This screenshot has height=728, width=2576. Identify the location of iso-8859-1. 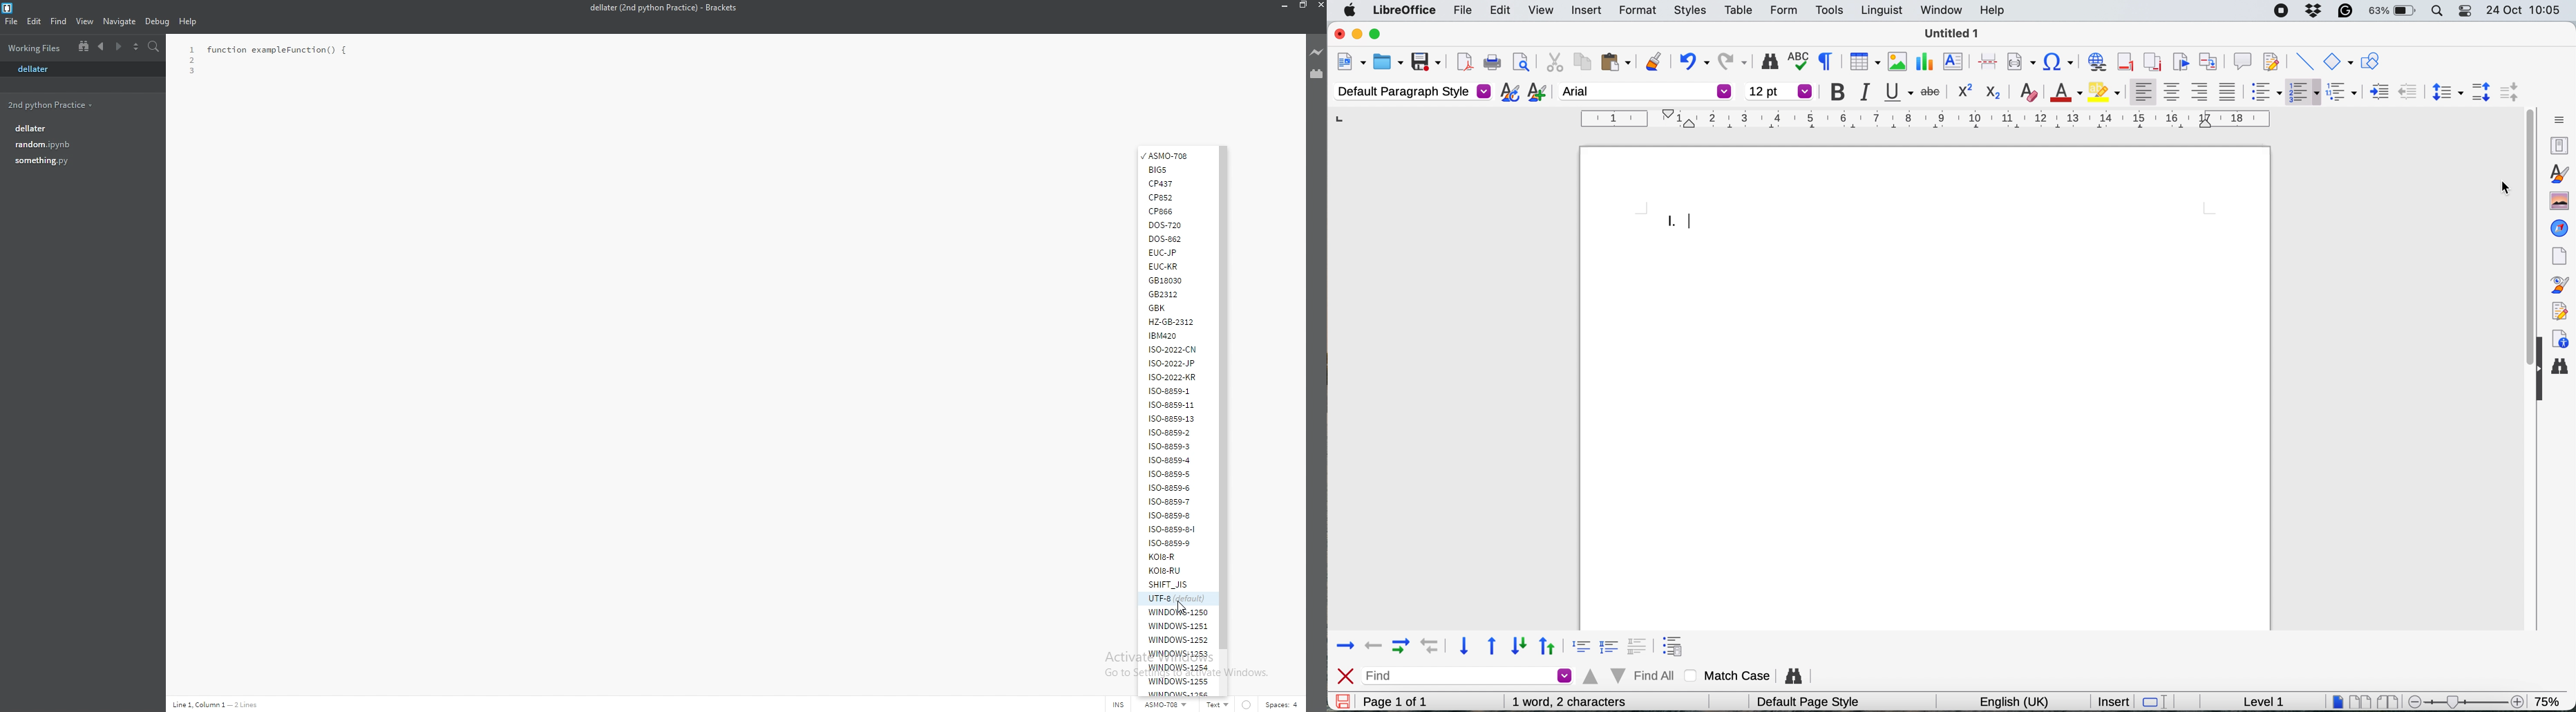
(1176, 391).